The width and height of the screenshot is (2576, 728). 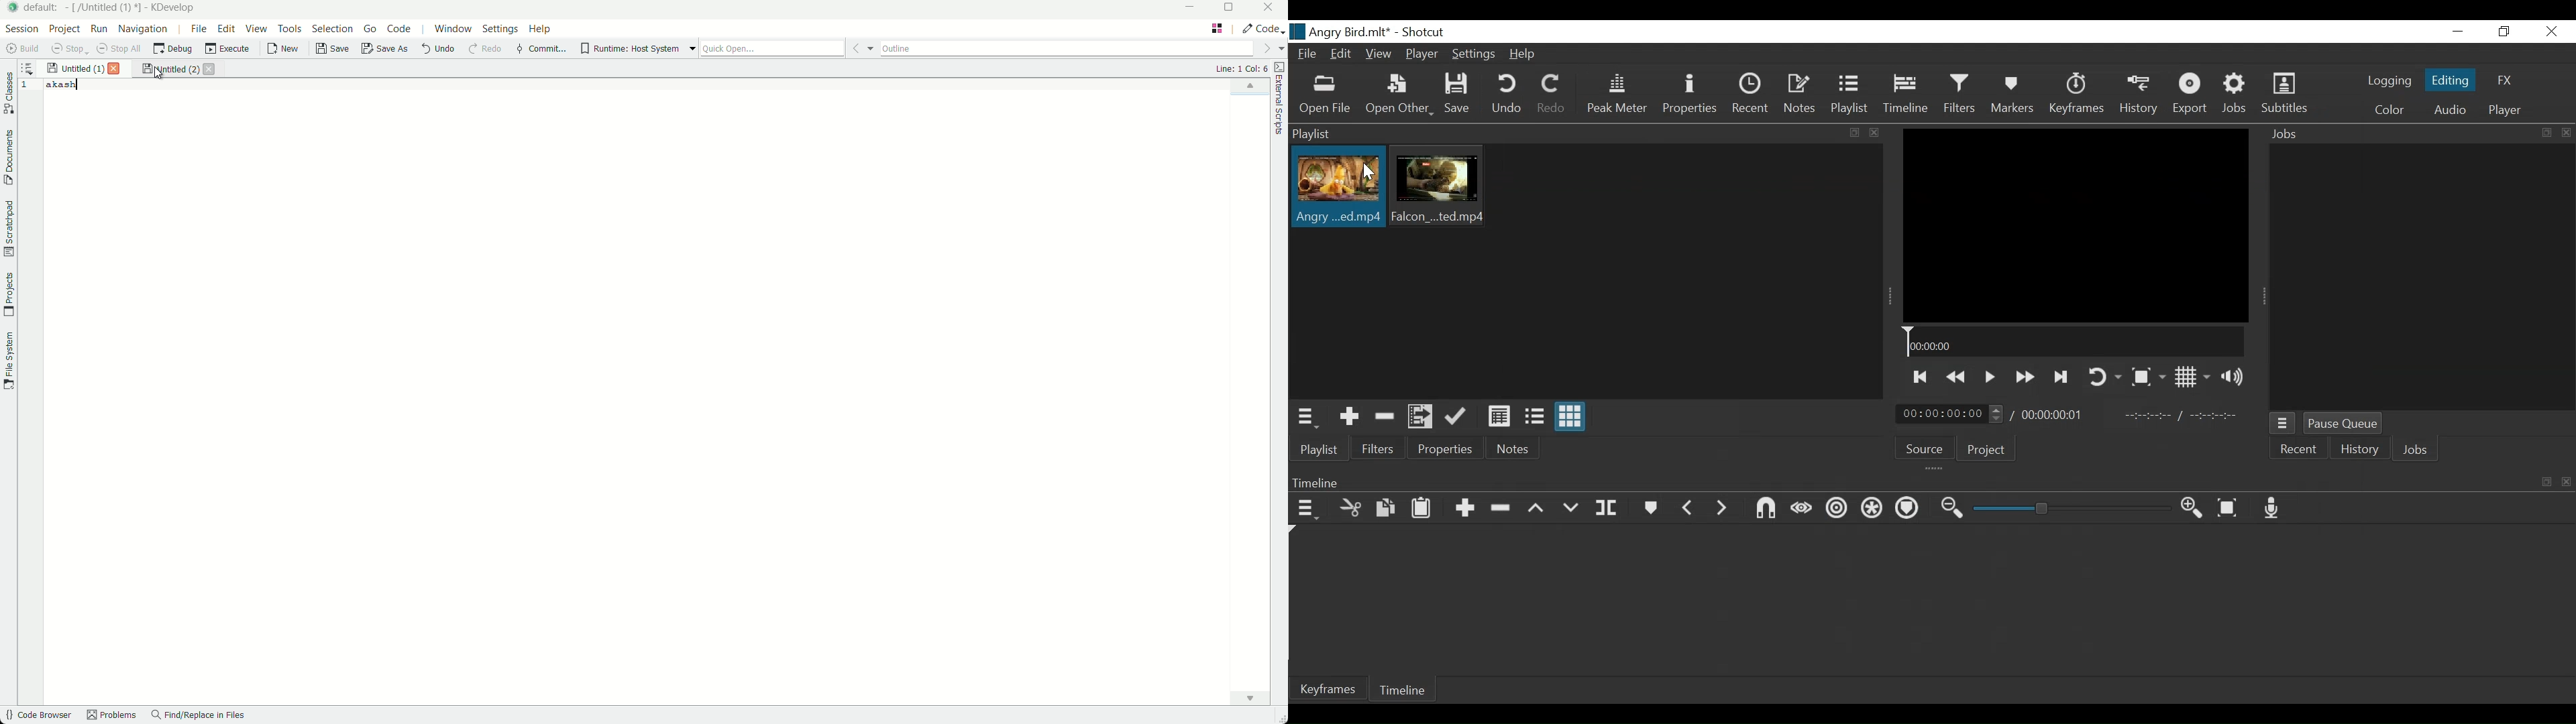 I want to click on Playlist, so click(x=1319, y=450).